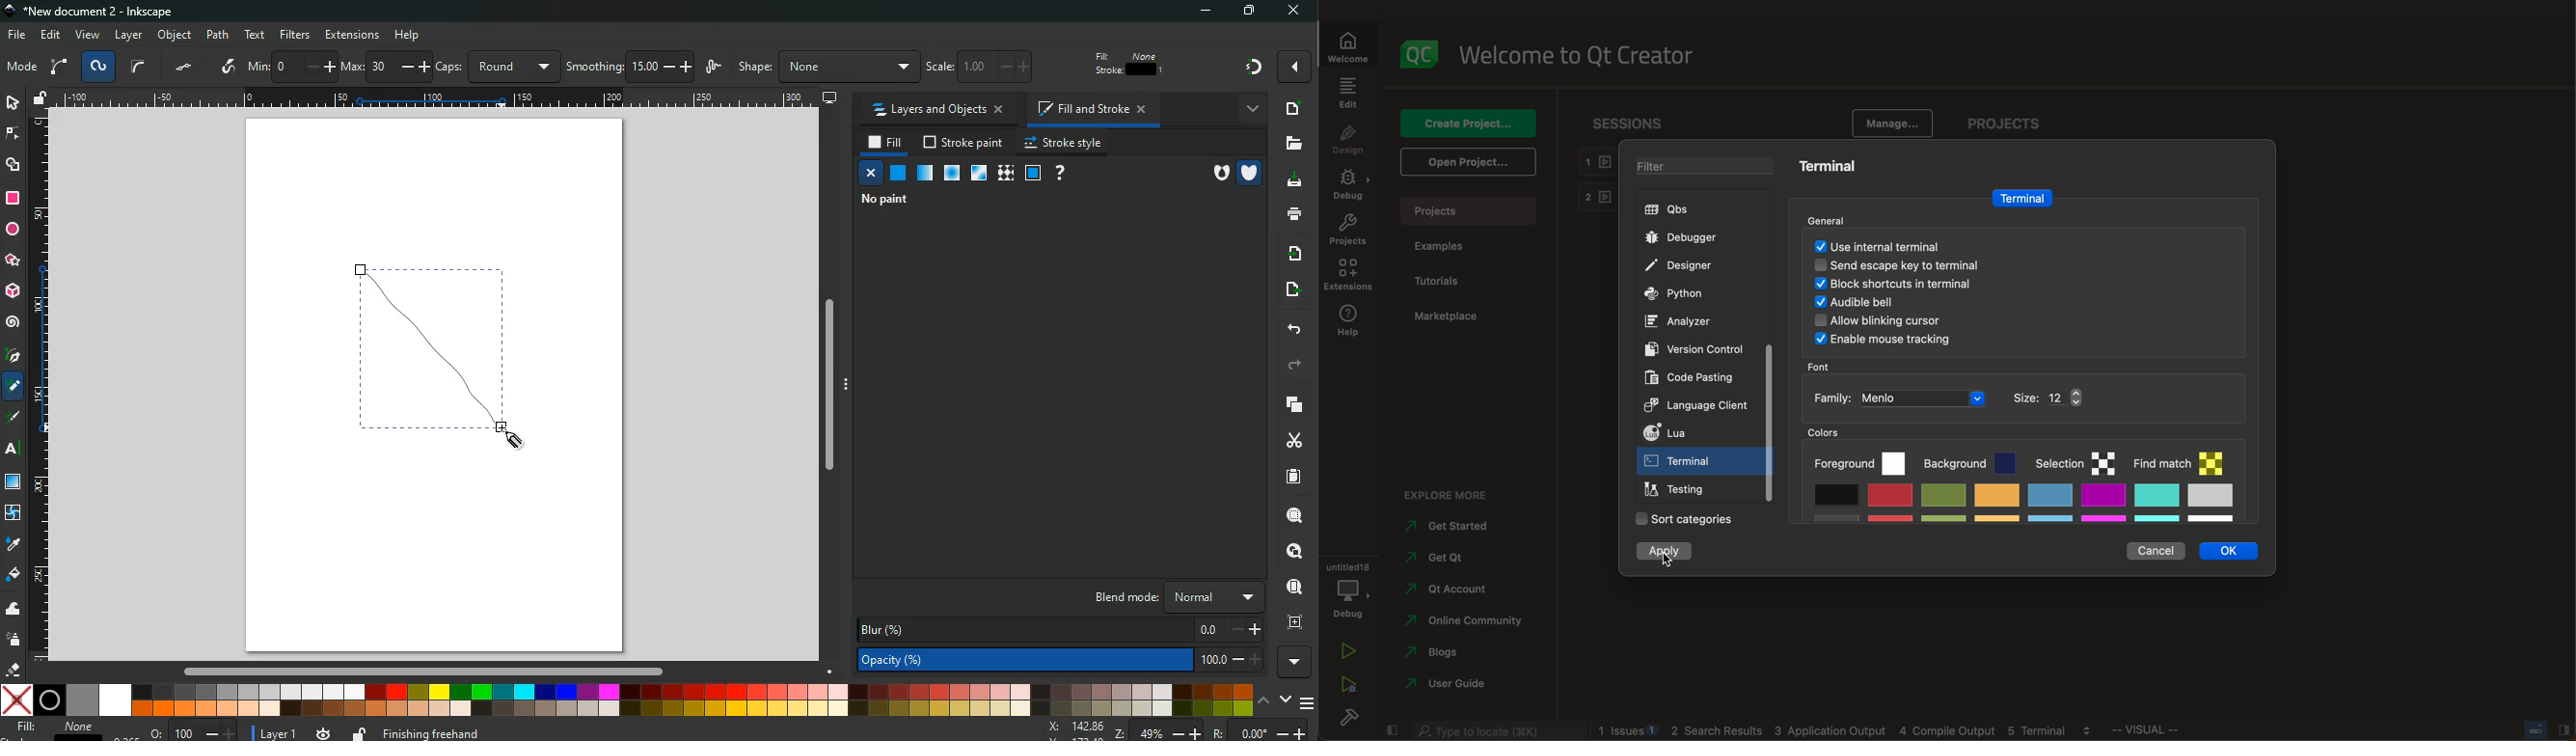 Image resolution: width=2576 pixels, height=756 pixels. What do you see at coordinates (1682, 464) in the screenshot?
I see `on click ` at bounding box center [1682, 464].